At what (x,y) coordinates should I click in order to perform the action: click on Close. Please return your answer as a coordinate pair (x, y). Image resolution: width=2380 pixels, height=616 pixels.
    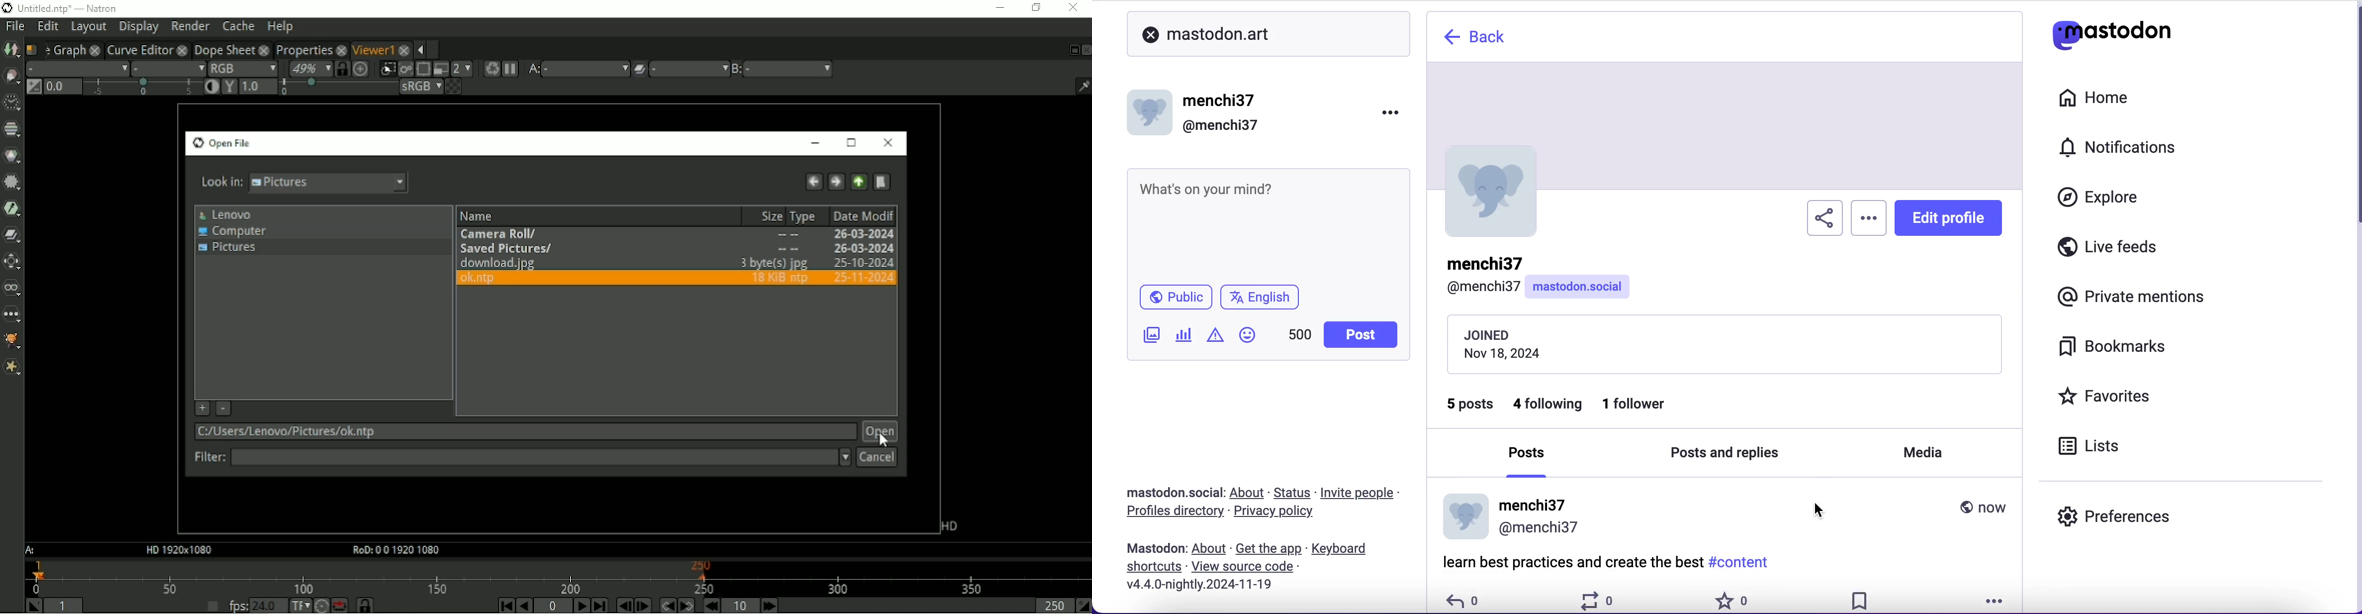
    Looking at the image, I should click on (1072, 8).